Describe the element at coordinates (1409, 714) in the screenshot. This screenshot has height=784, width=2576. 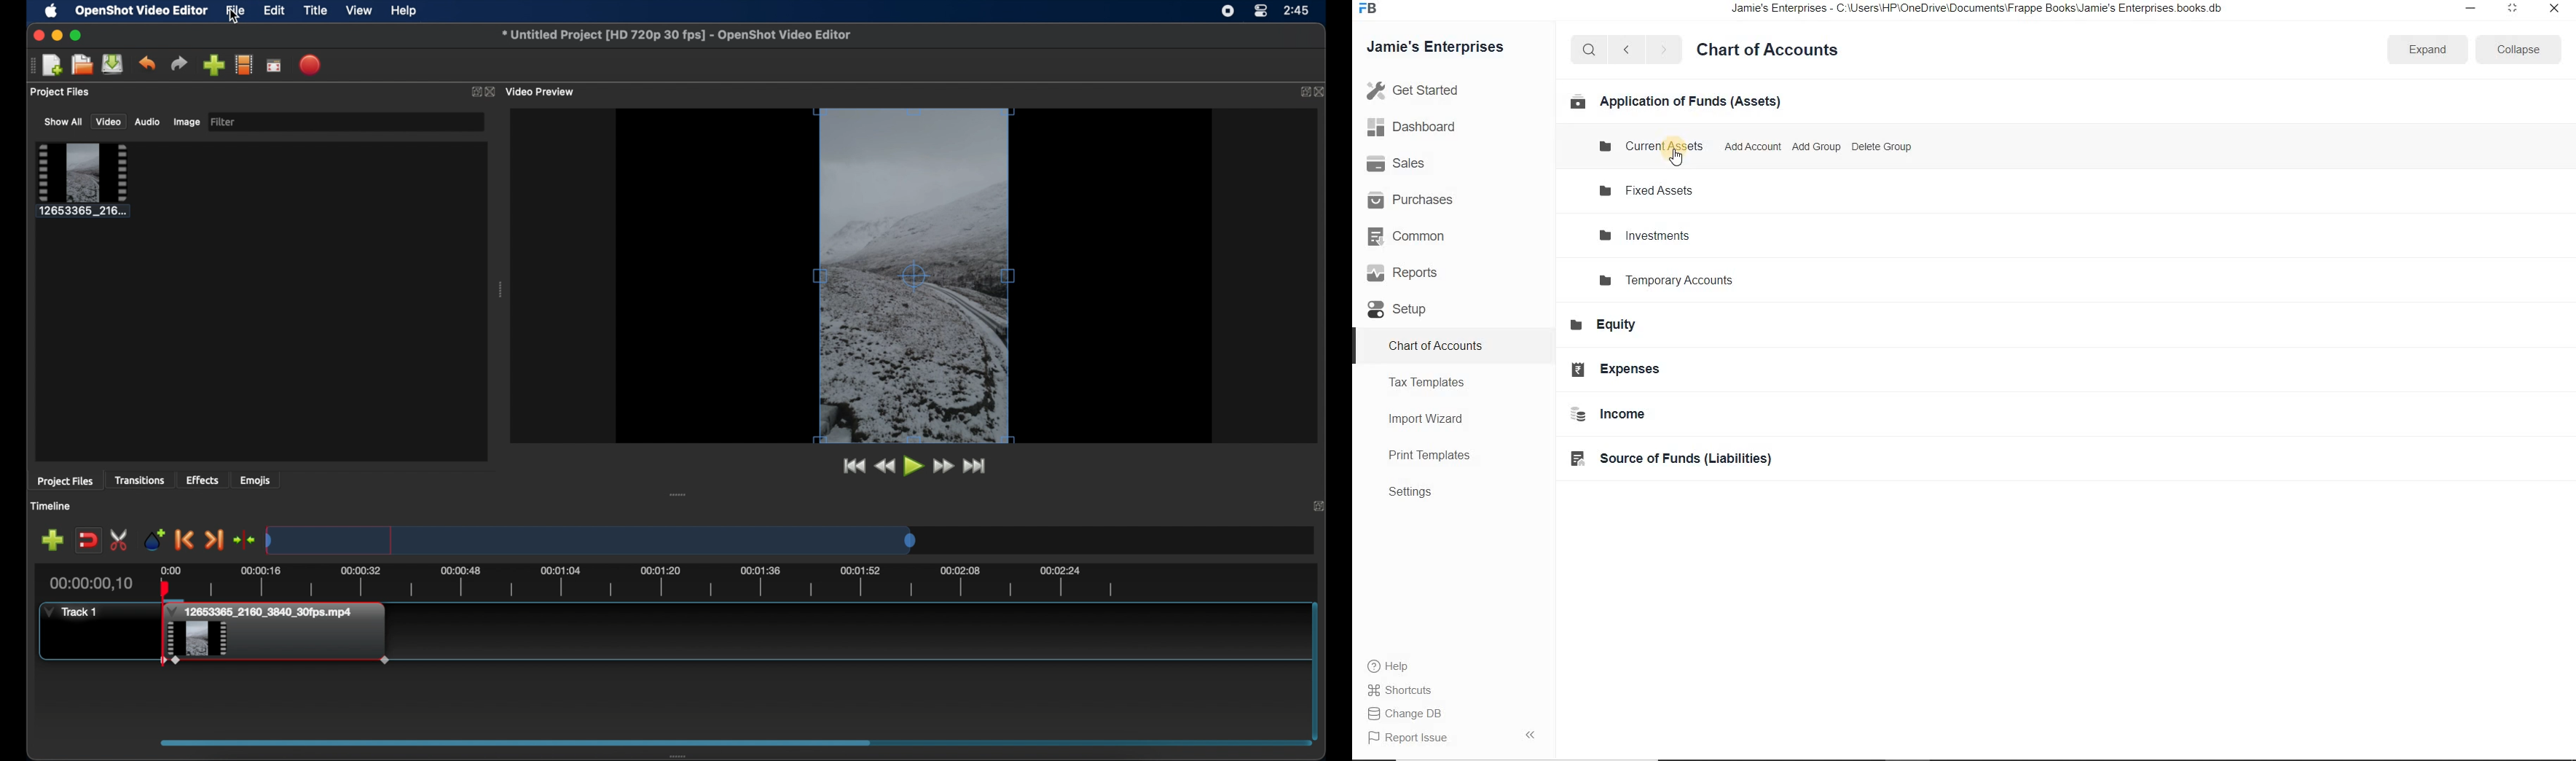
I see `Change DB` at that location.